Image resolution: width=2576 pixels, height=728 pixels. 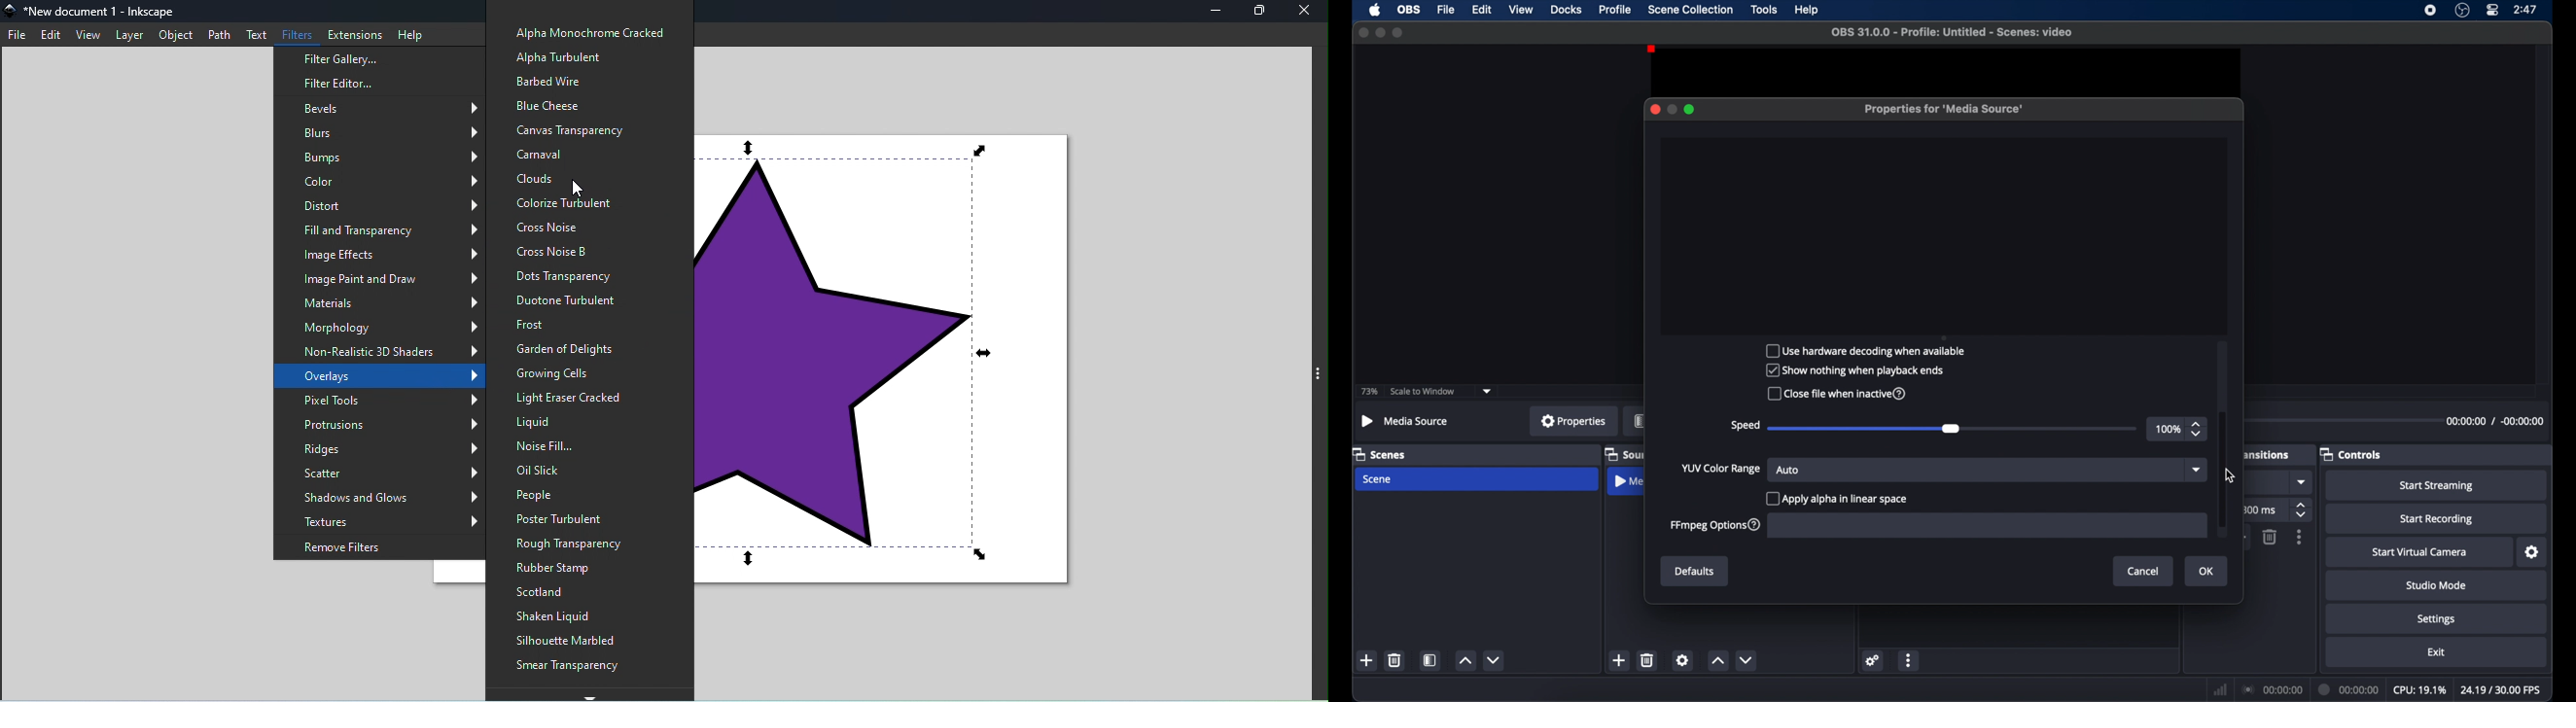 What do you see at coordinates (566, 495) in the screenshot?
I see `People ` at bounding box center [566, 495].